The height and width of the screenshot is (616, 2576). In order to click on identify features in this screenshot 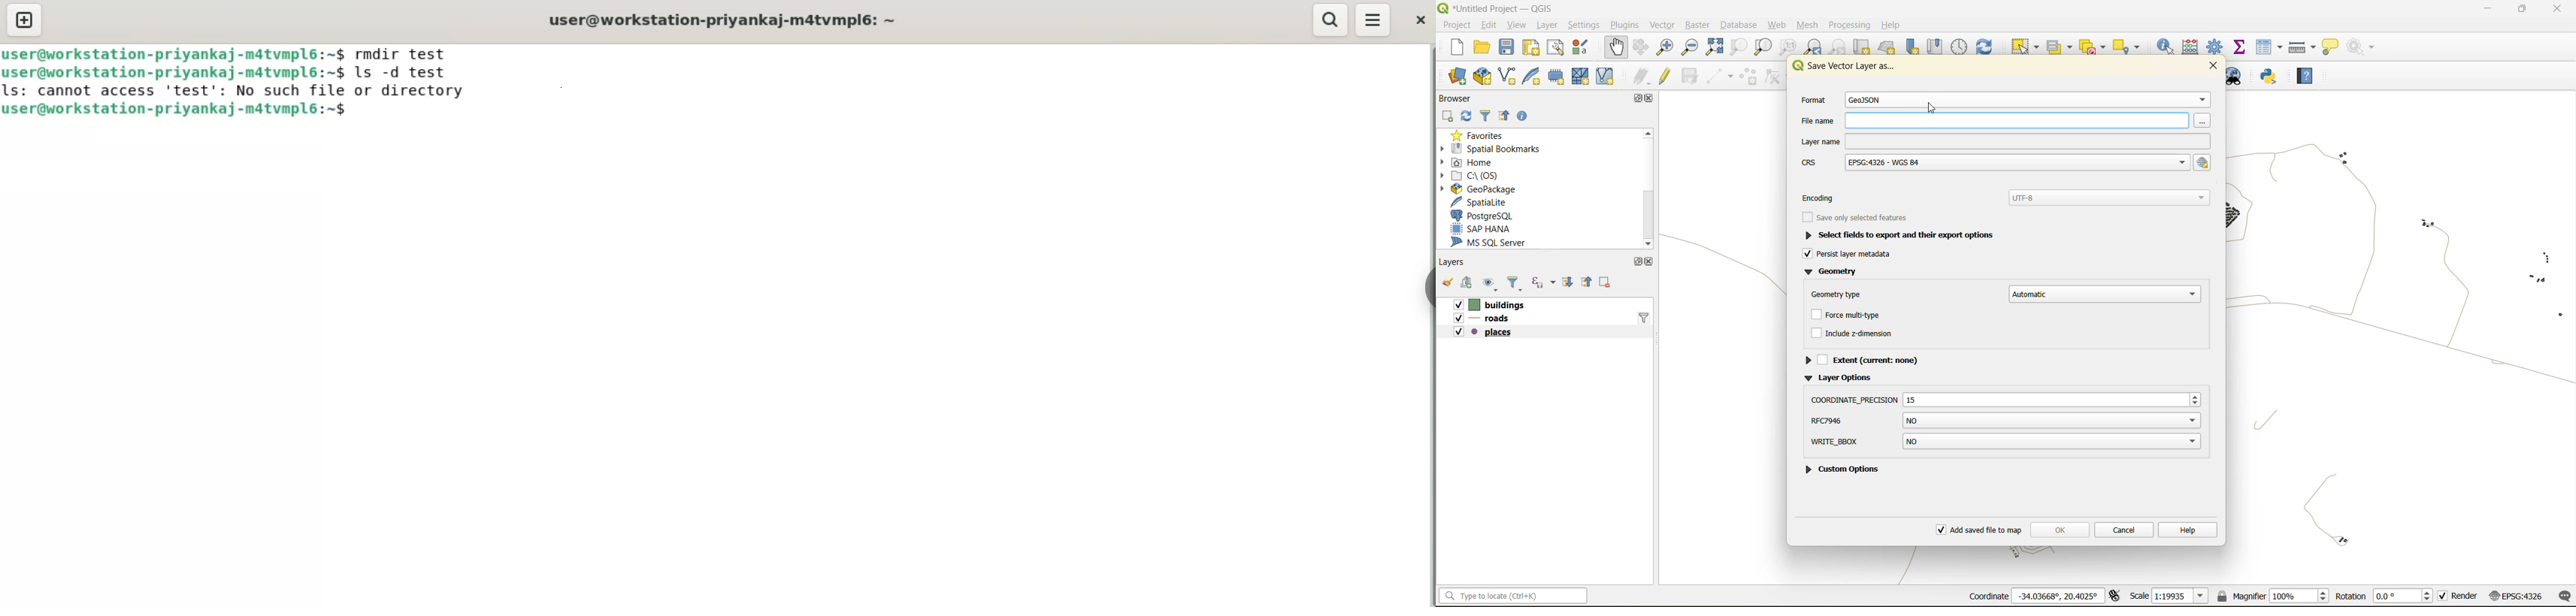, I will do `click(2169, 46)`.